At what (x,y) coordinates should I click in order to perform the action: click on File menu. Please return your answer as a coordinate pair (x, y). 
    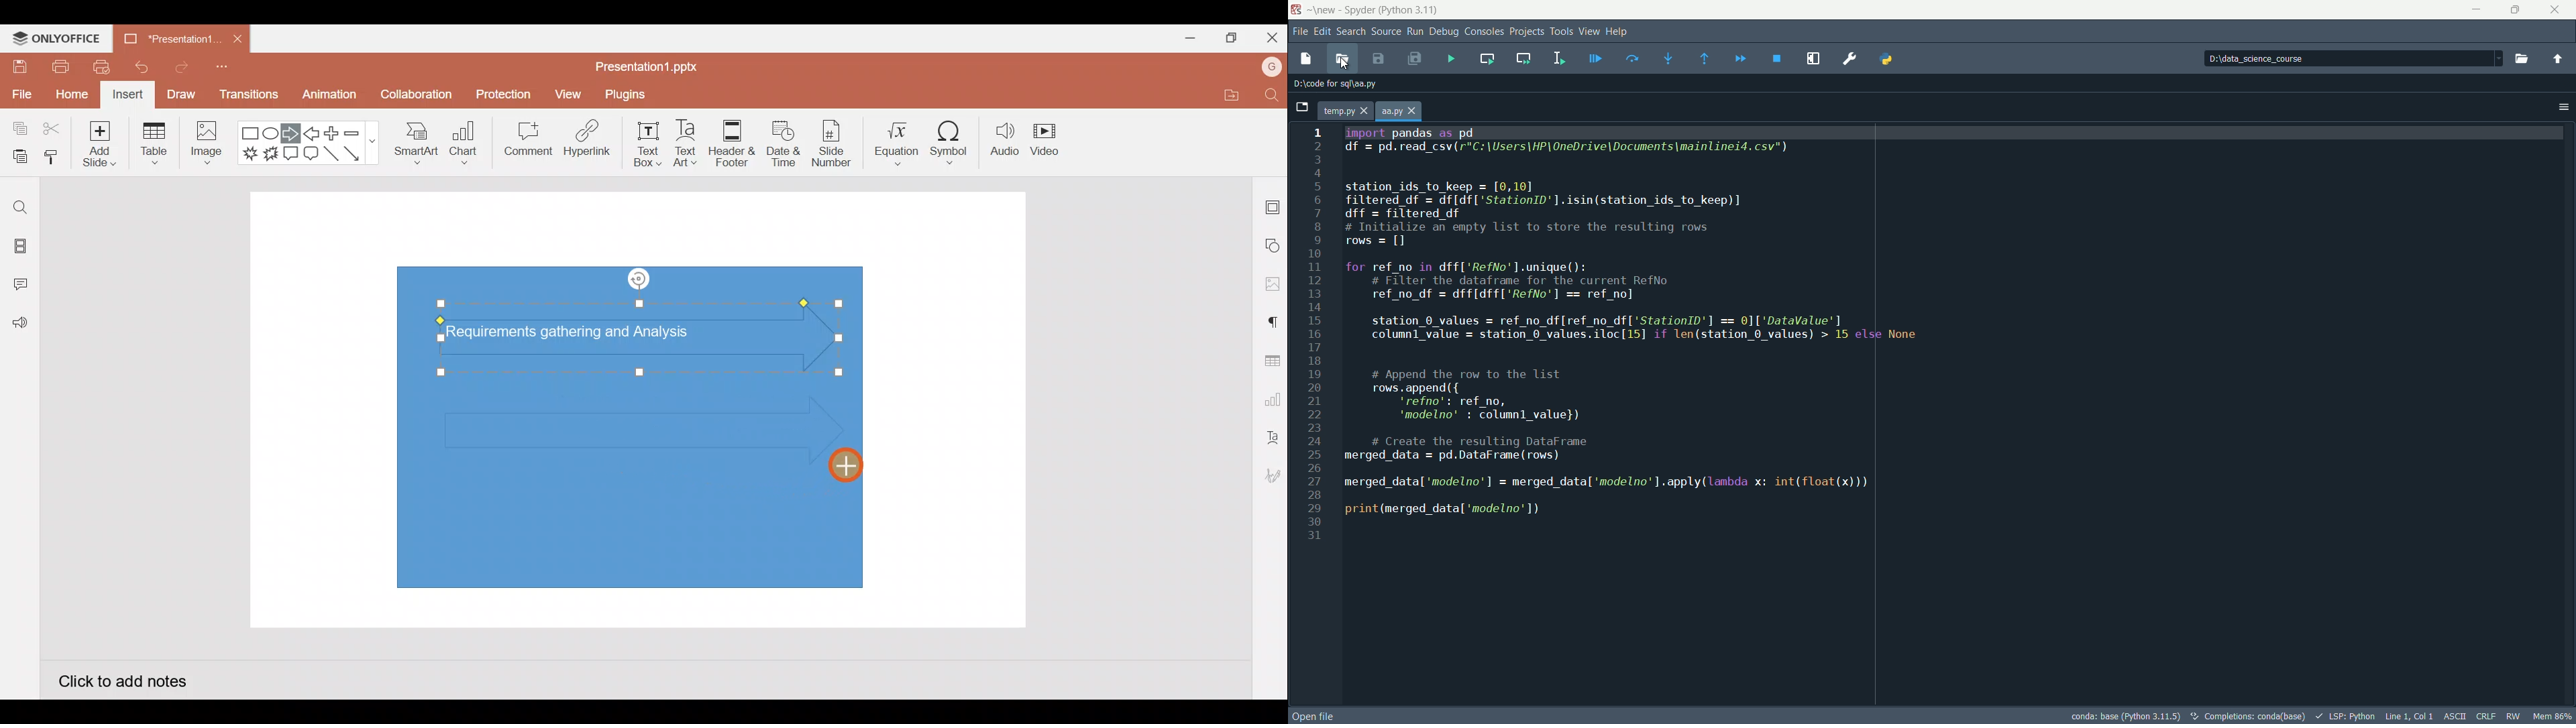
    Looking at the image, I should click on (1300, 31).